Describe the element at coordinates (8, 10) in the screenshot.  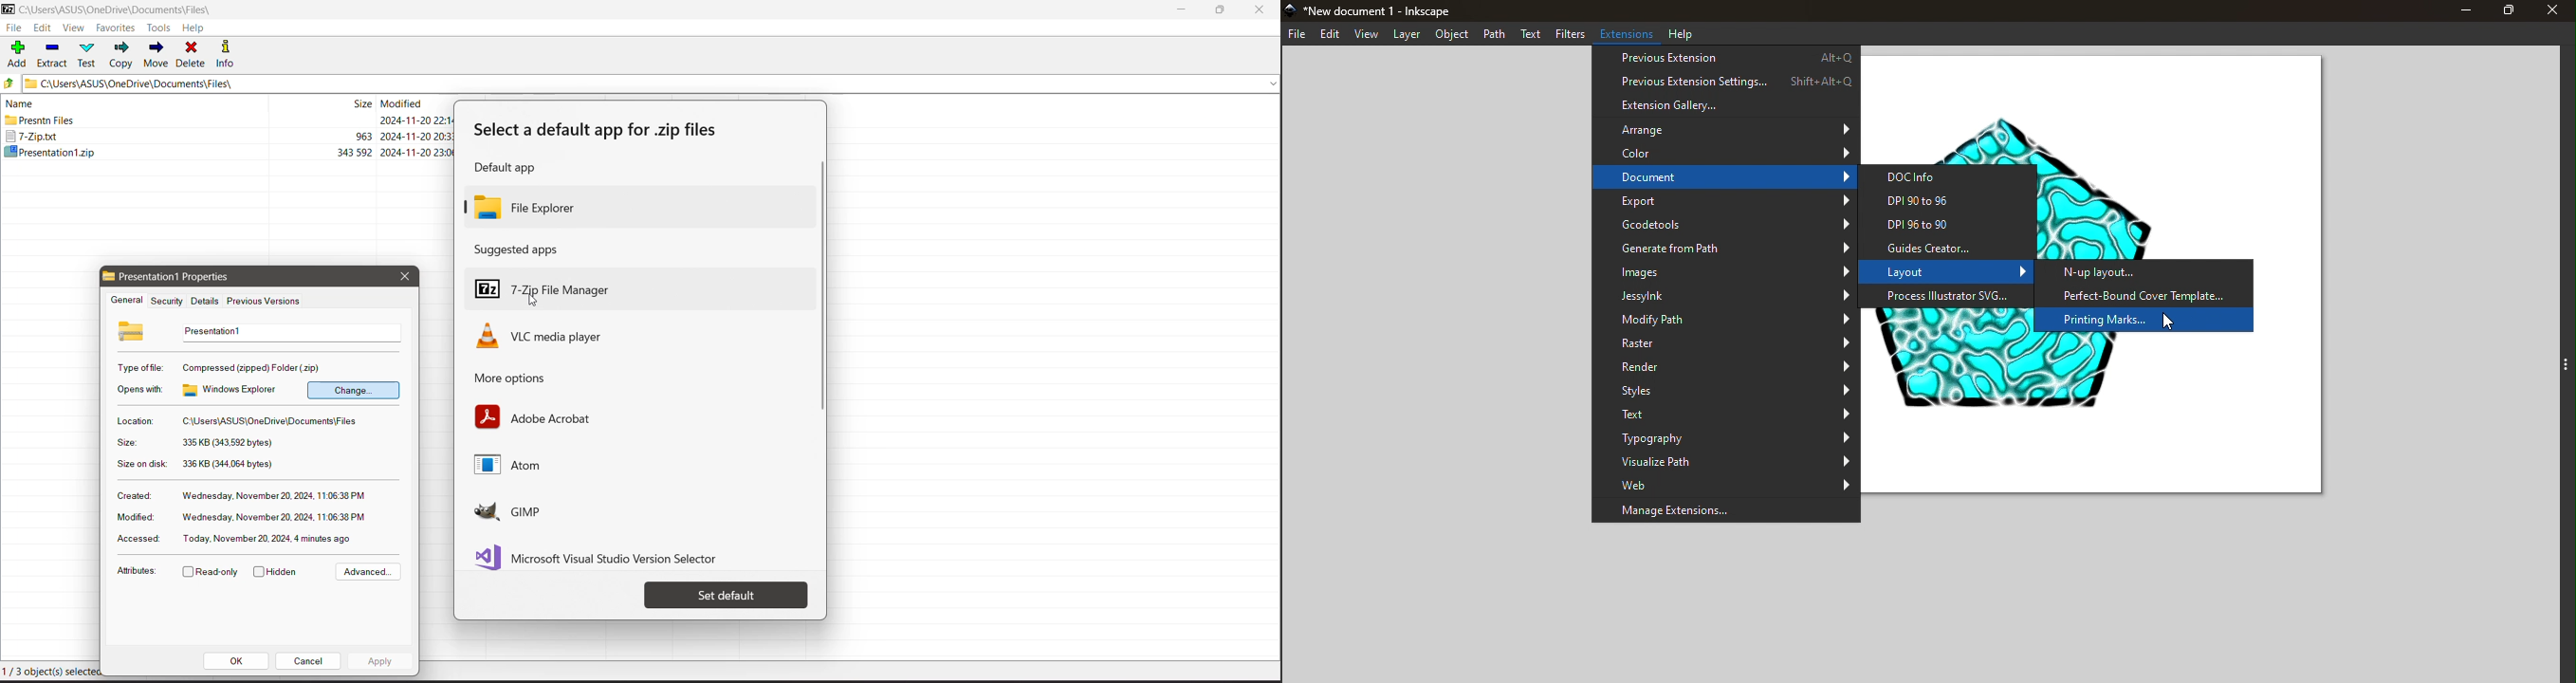
I see `Application Logo` at that location.